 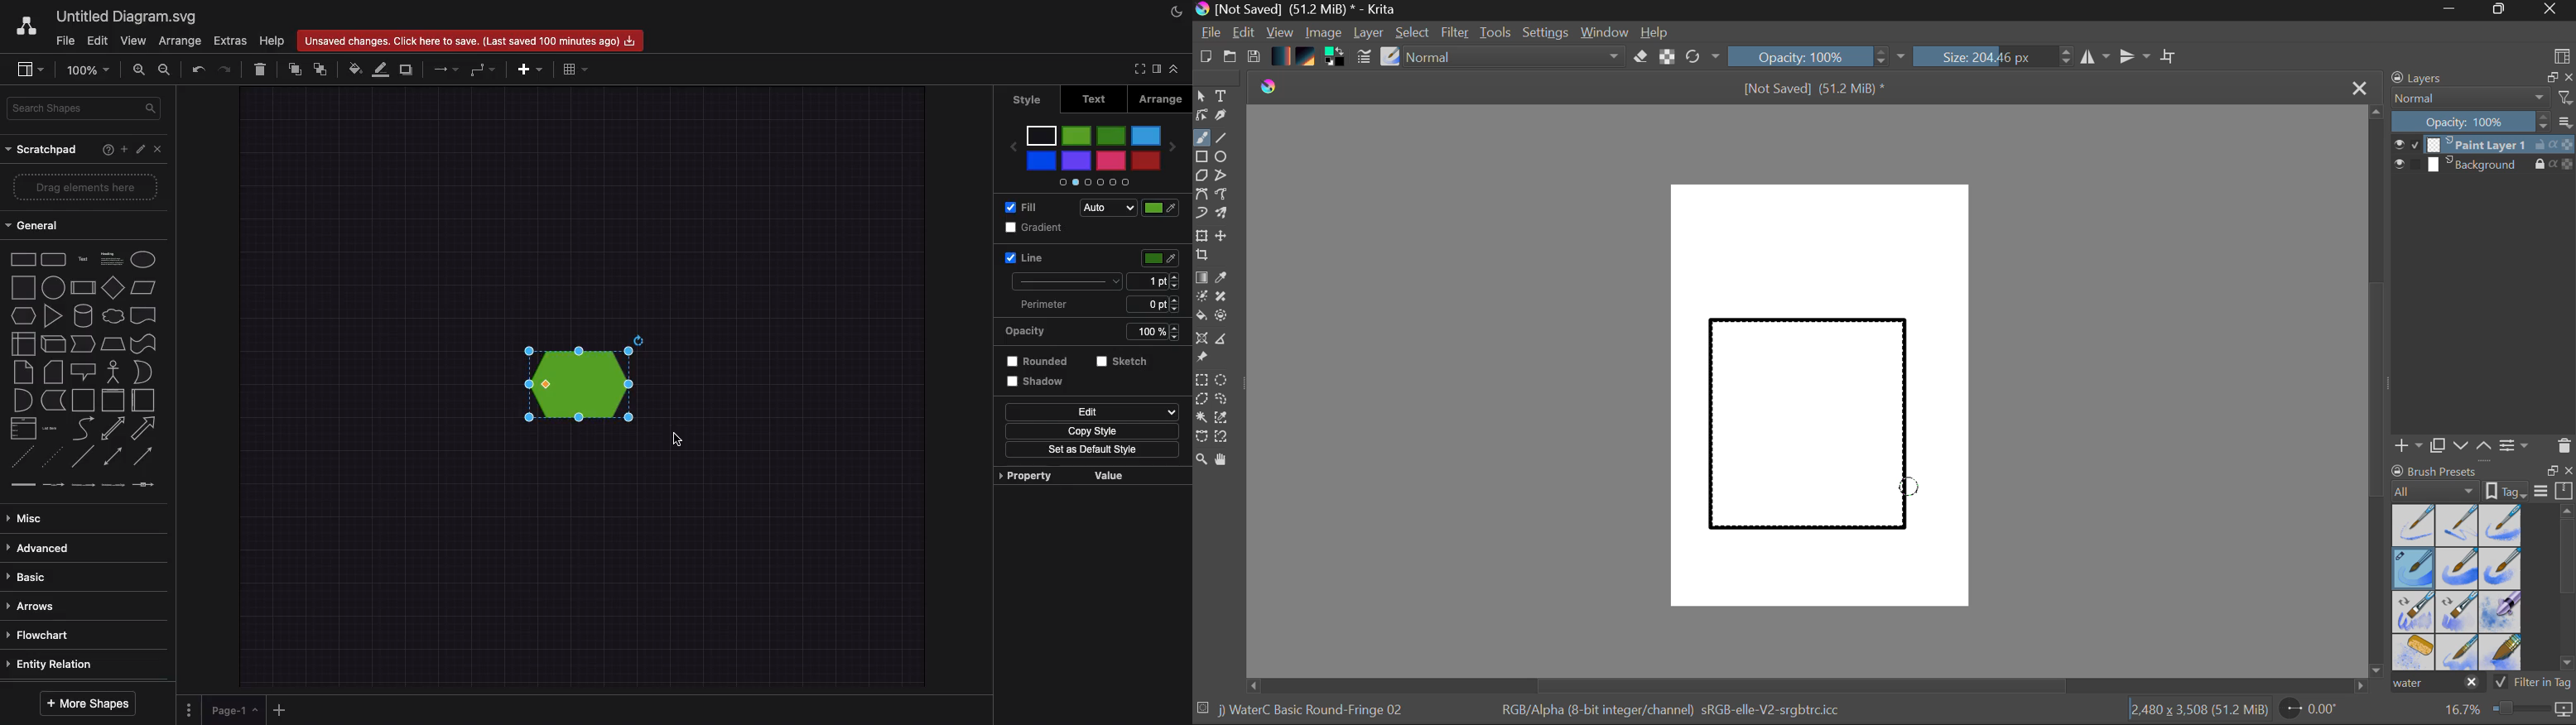 I want to click on Transform Layer, so click(x=1201, y=234).